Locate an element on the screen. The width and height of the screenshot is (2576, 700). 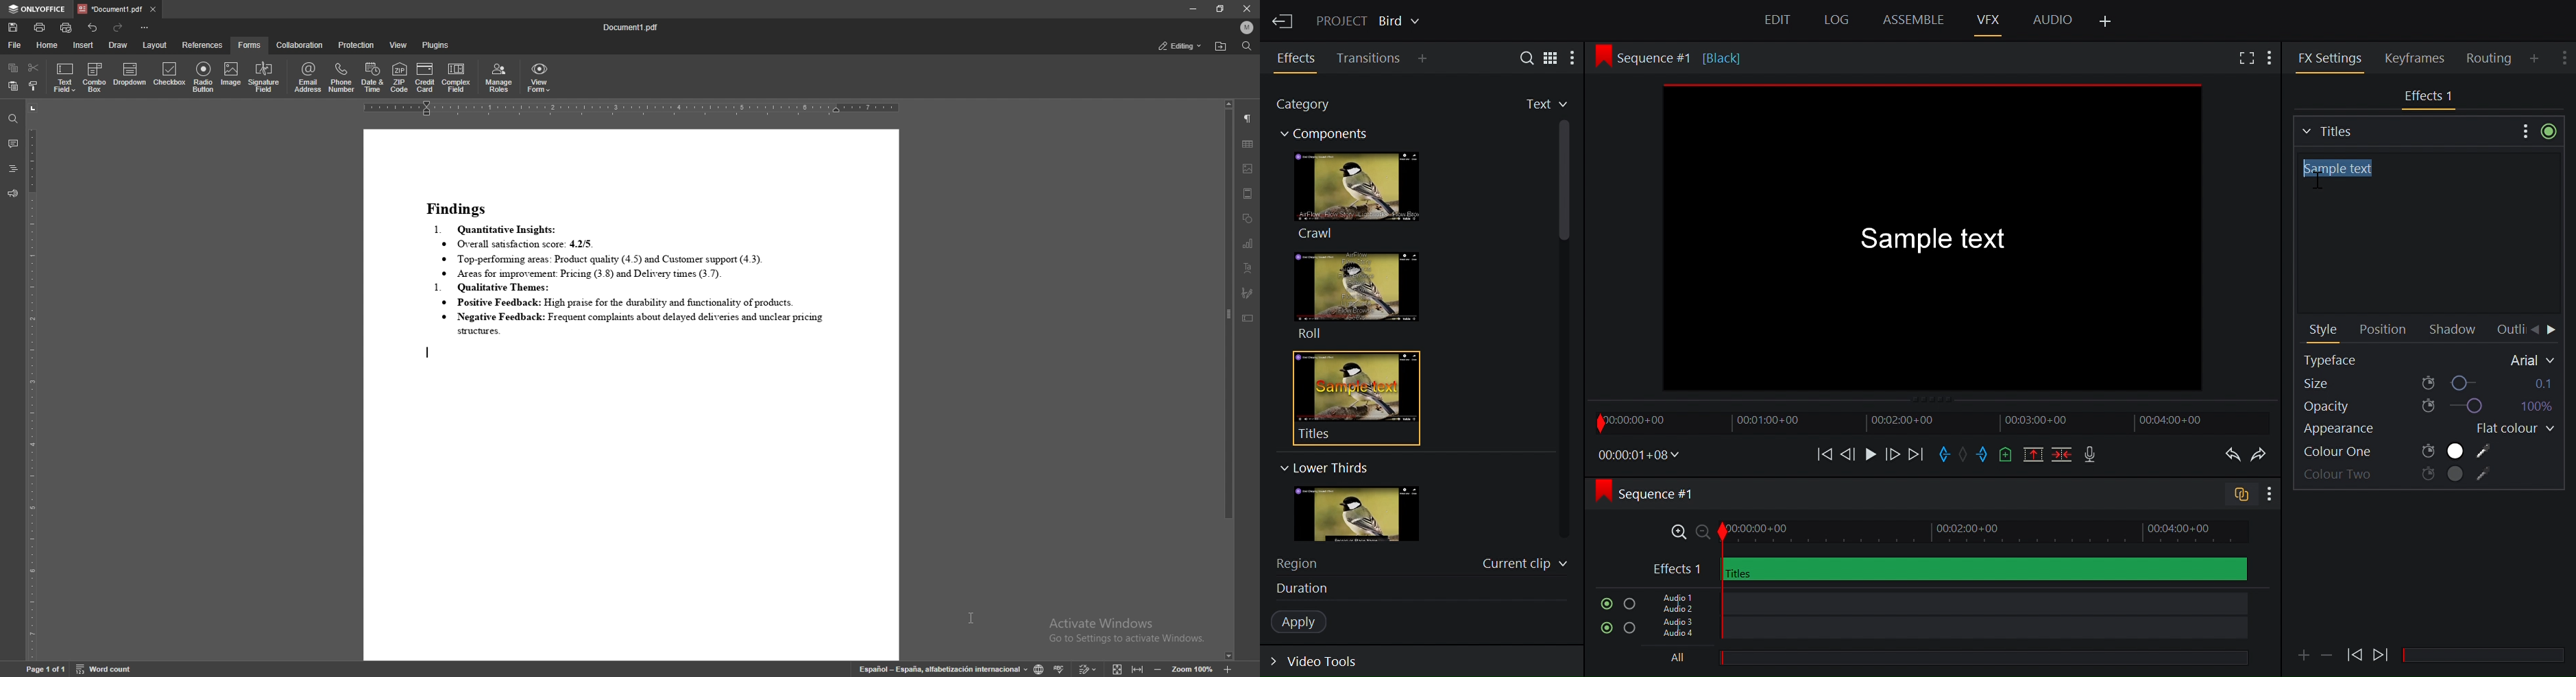
checkbox is located at coordinates (169, 76).